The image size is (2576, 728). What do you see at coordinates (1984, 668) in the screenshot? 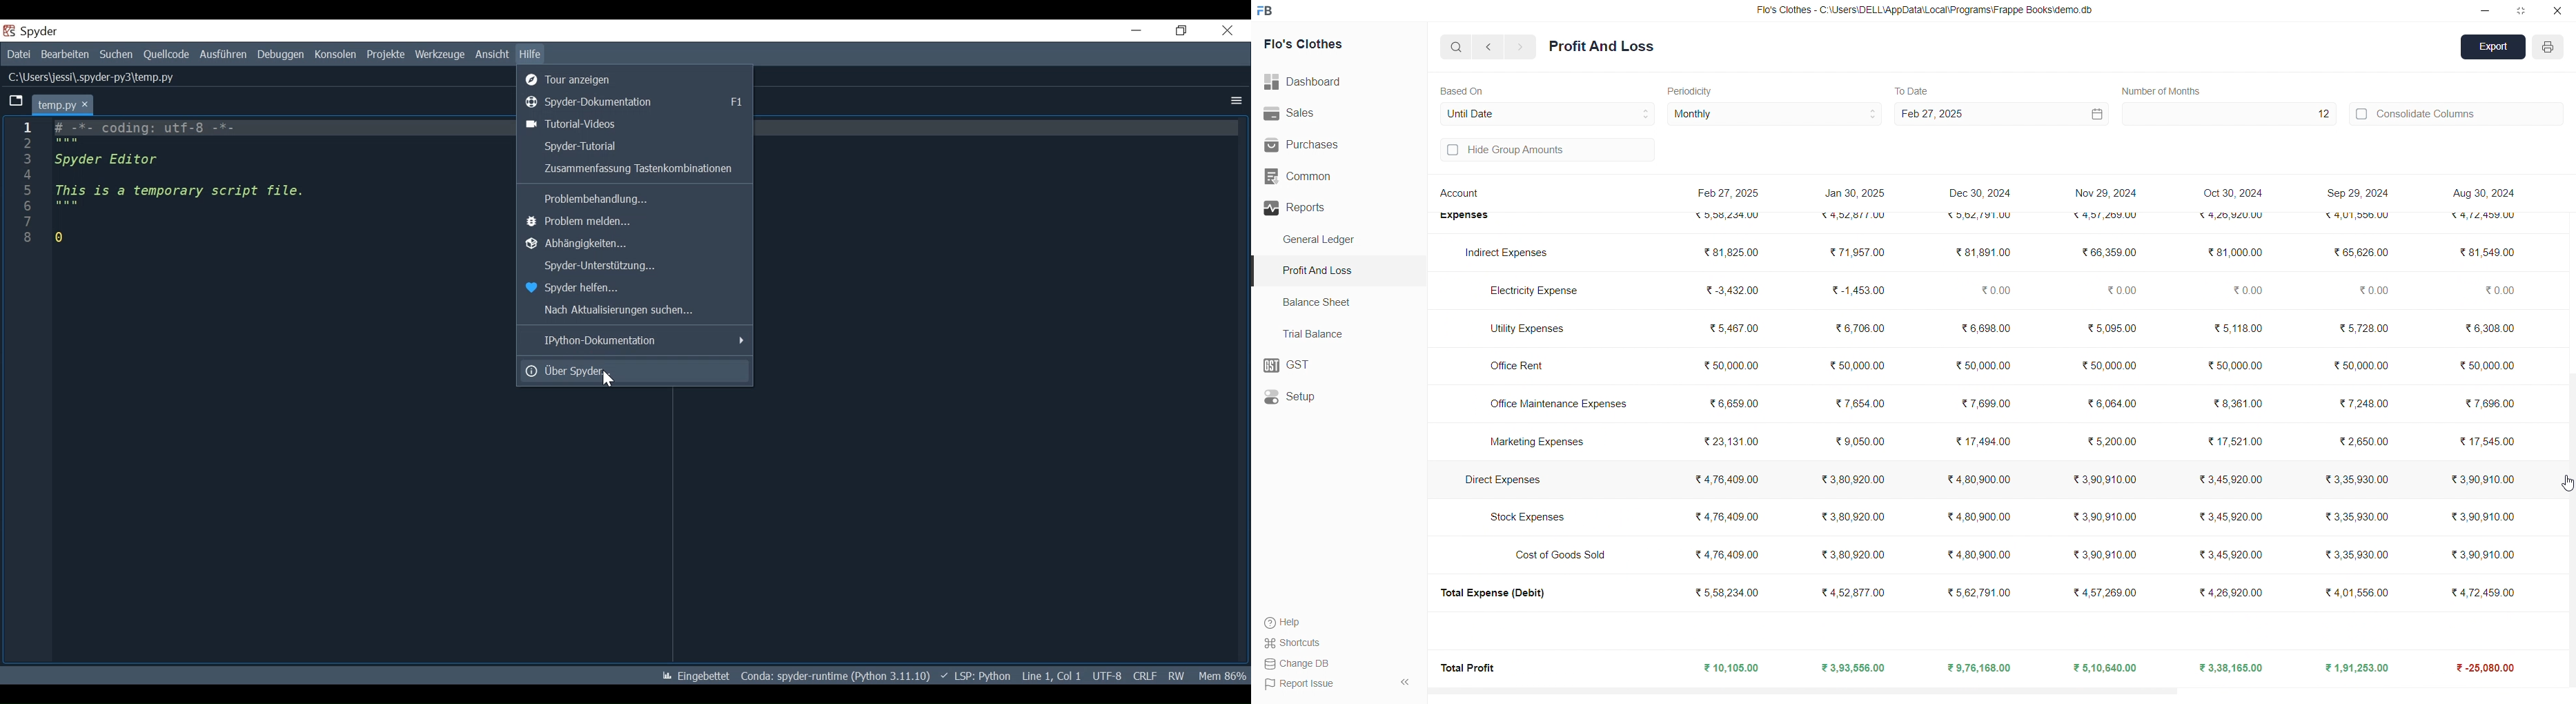
I see `₹9,76,168.00` at bounding box center [1984, 668].